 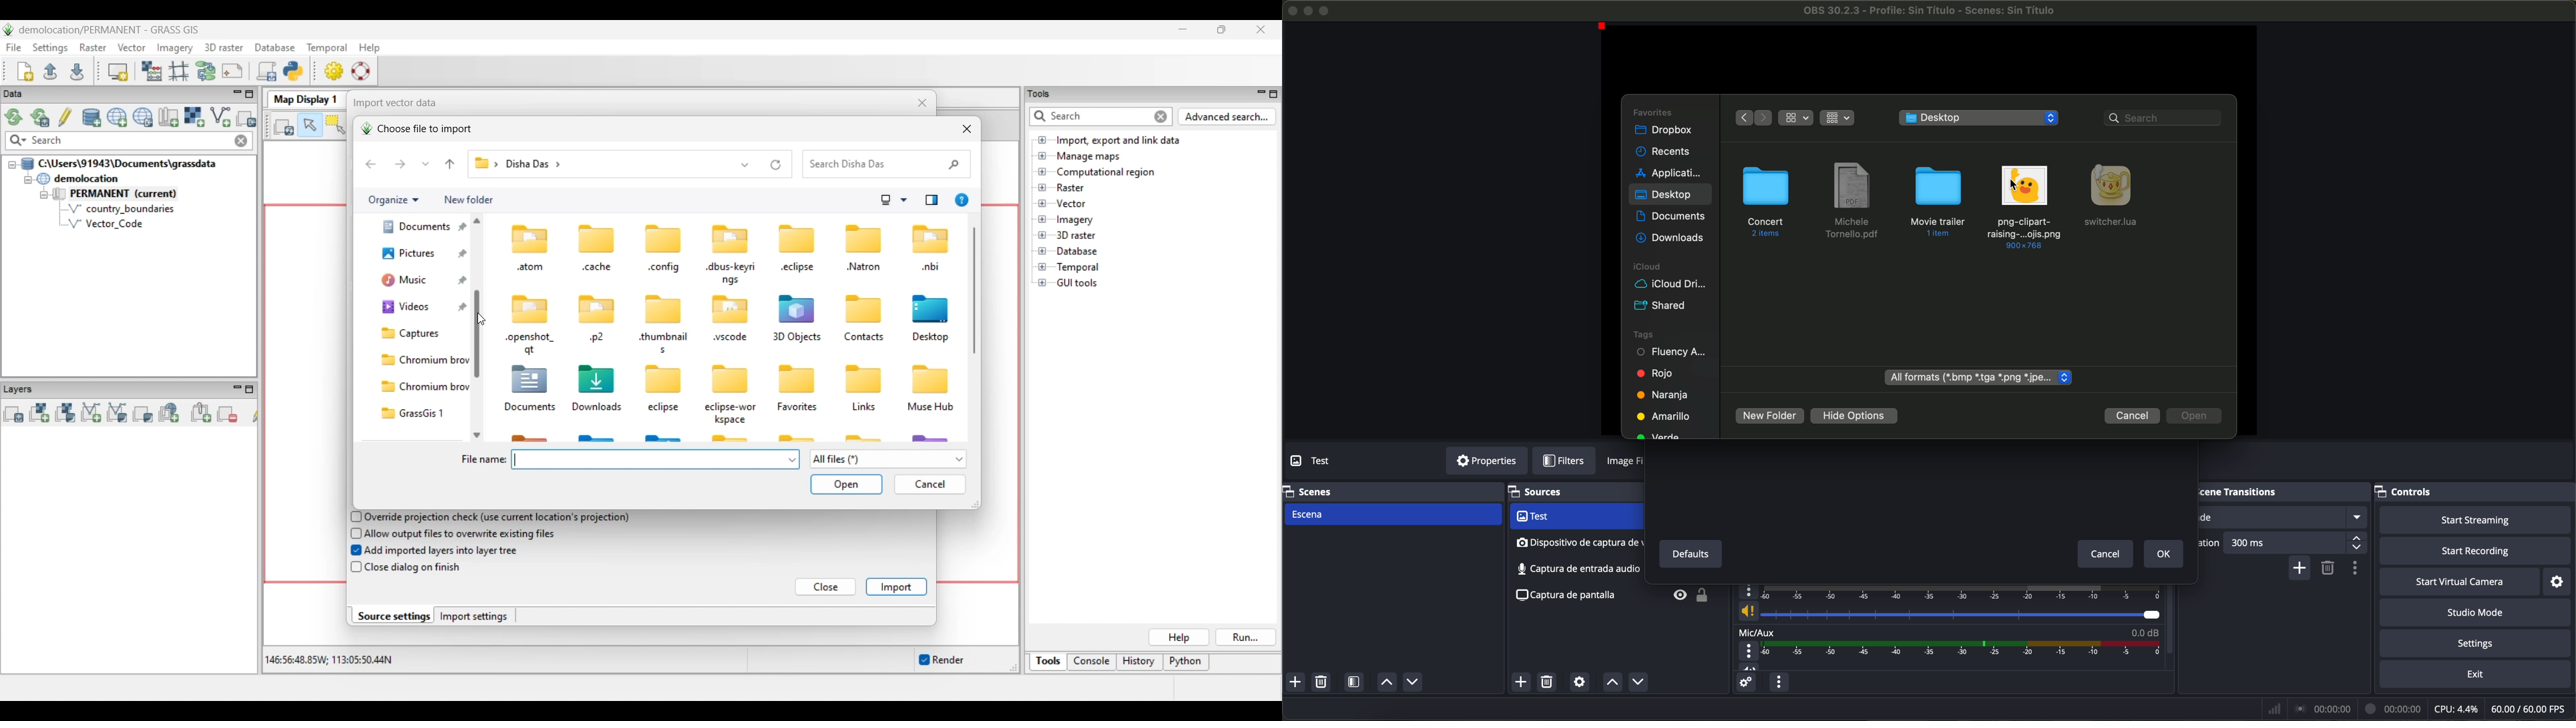 What do you see at coordinates (2284, 517) in the screenshot?
I see `fade` at bounding box center [2284, 517].